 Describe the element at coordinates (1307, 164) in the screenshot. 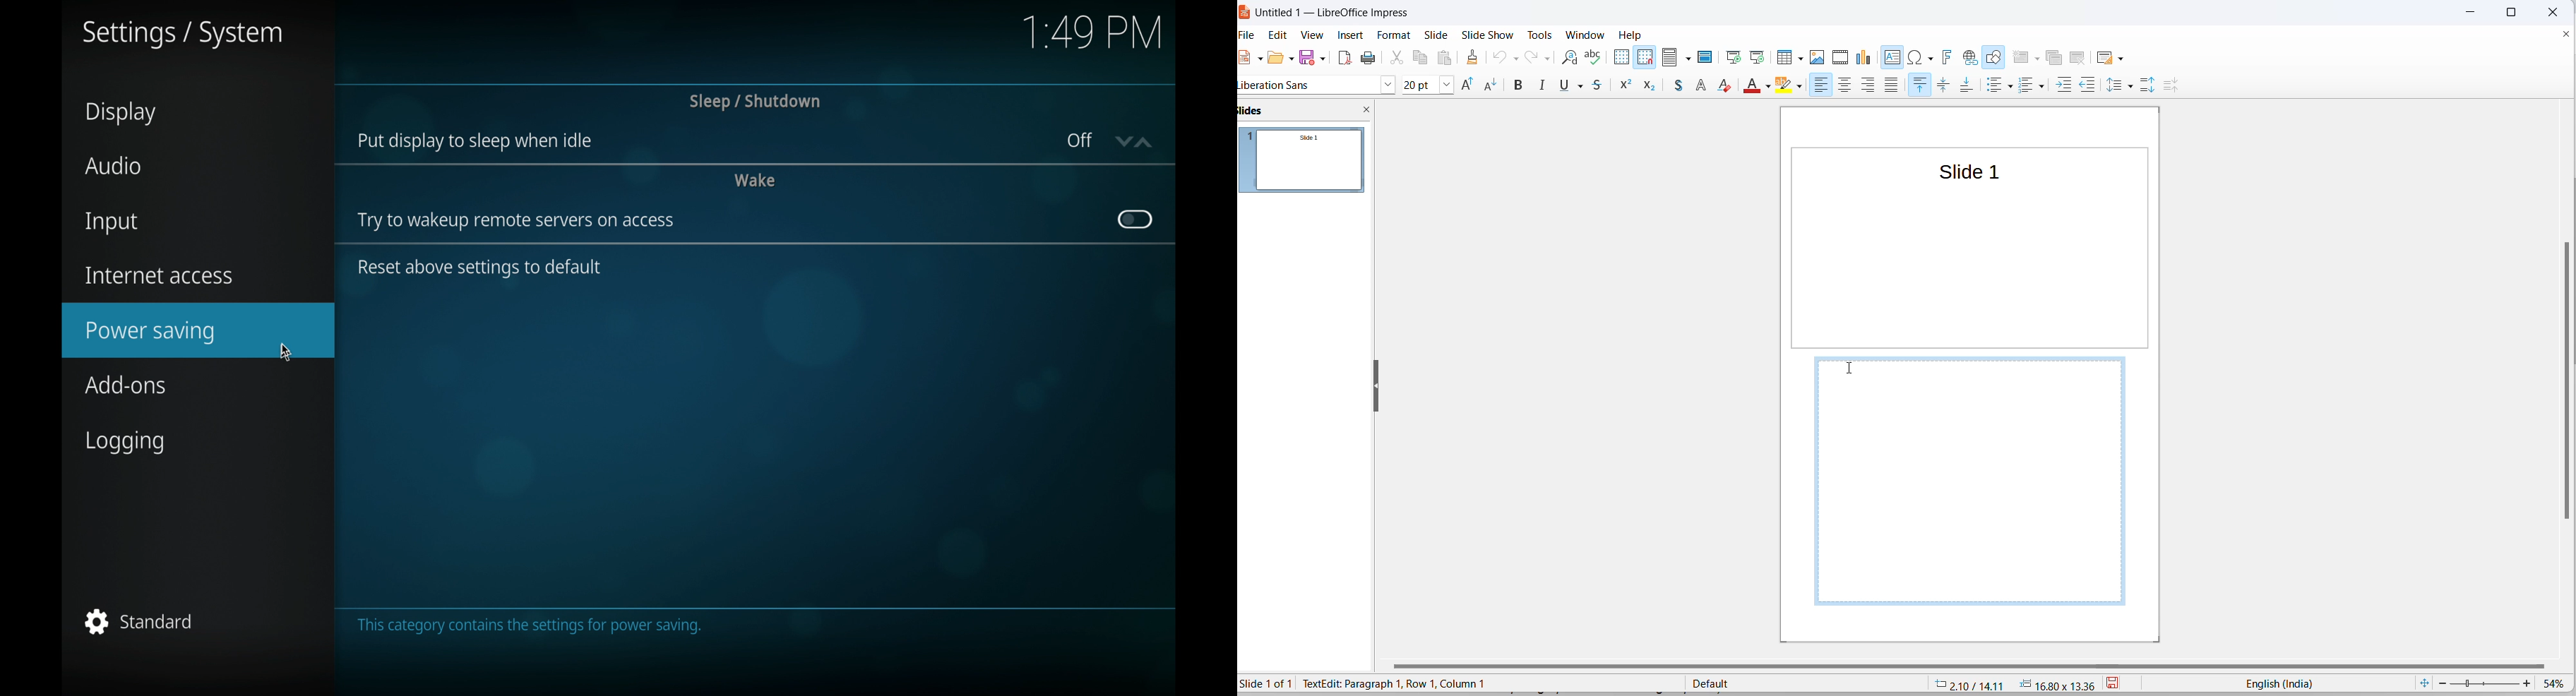

I see `slides` at that location.